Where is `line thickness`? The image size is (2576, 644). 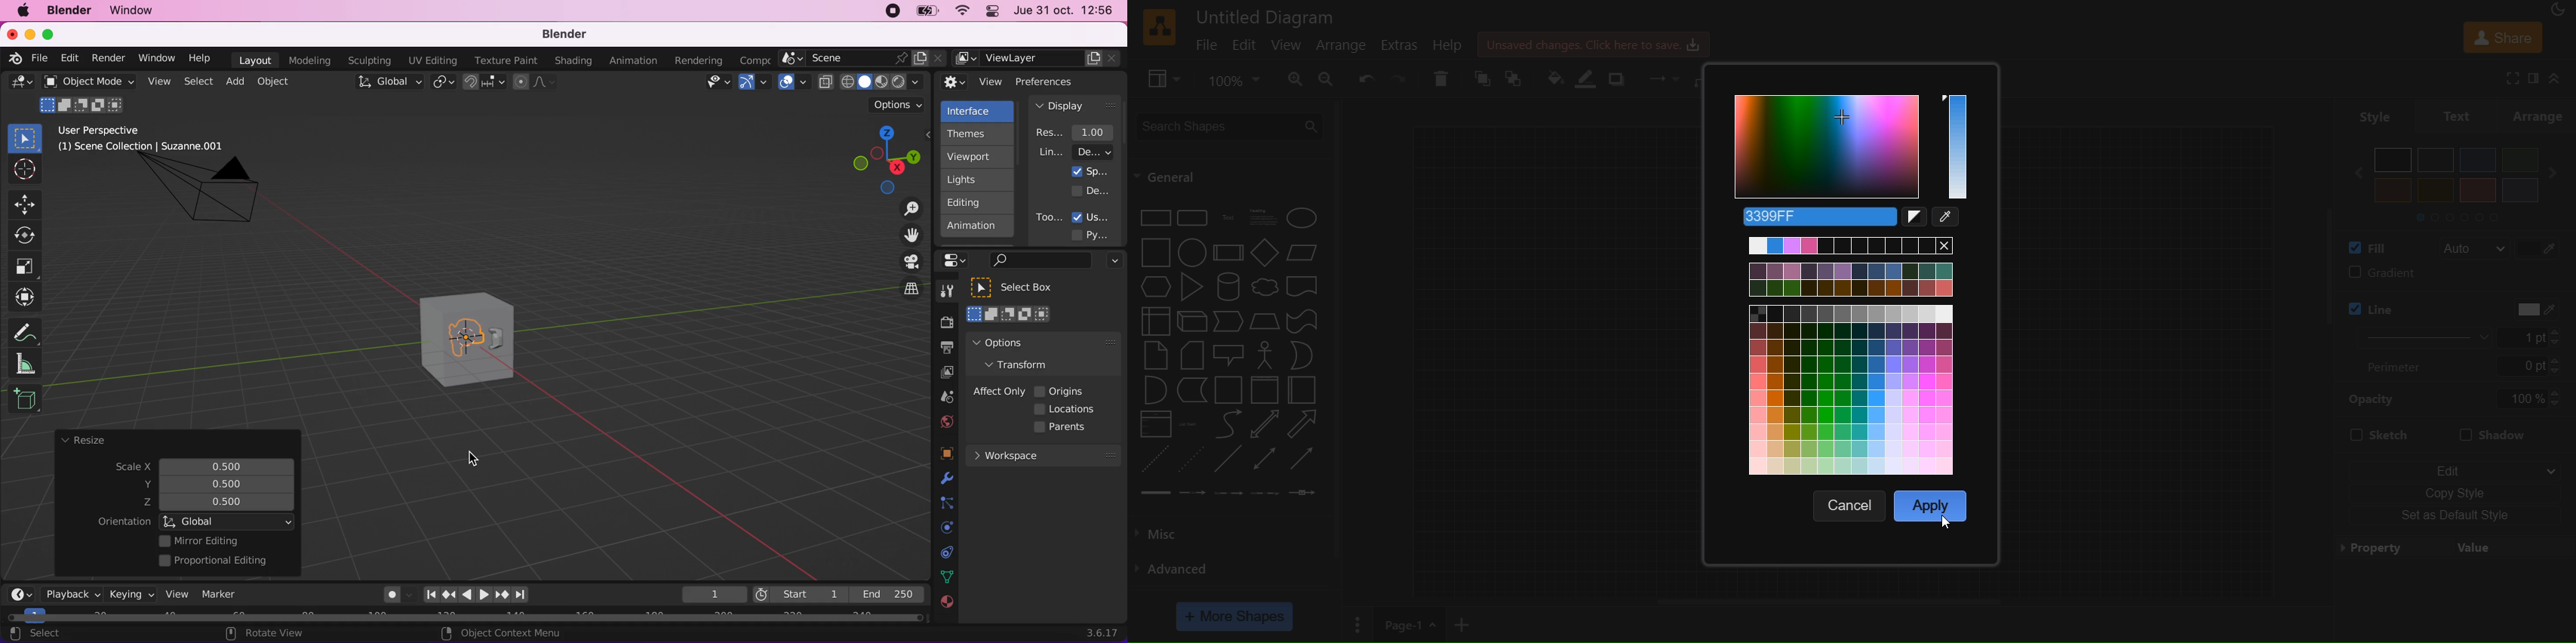 line thickness is located at coordinates (2413, 337).